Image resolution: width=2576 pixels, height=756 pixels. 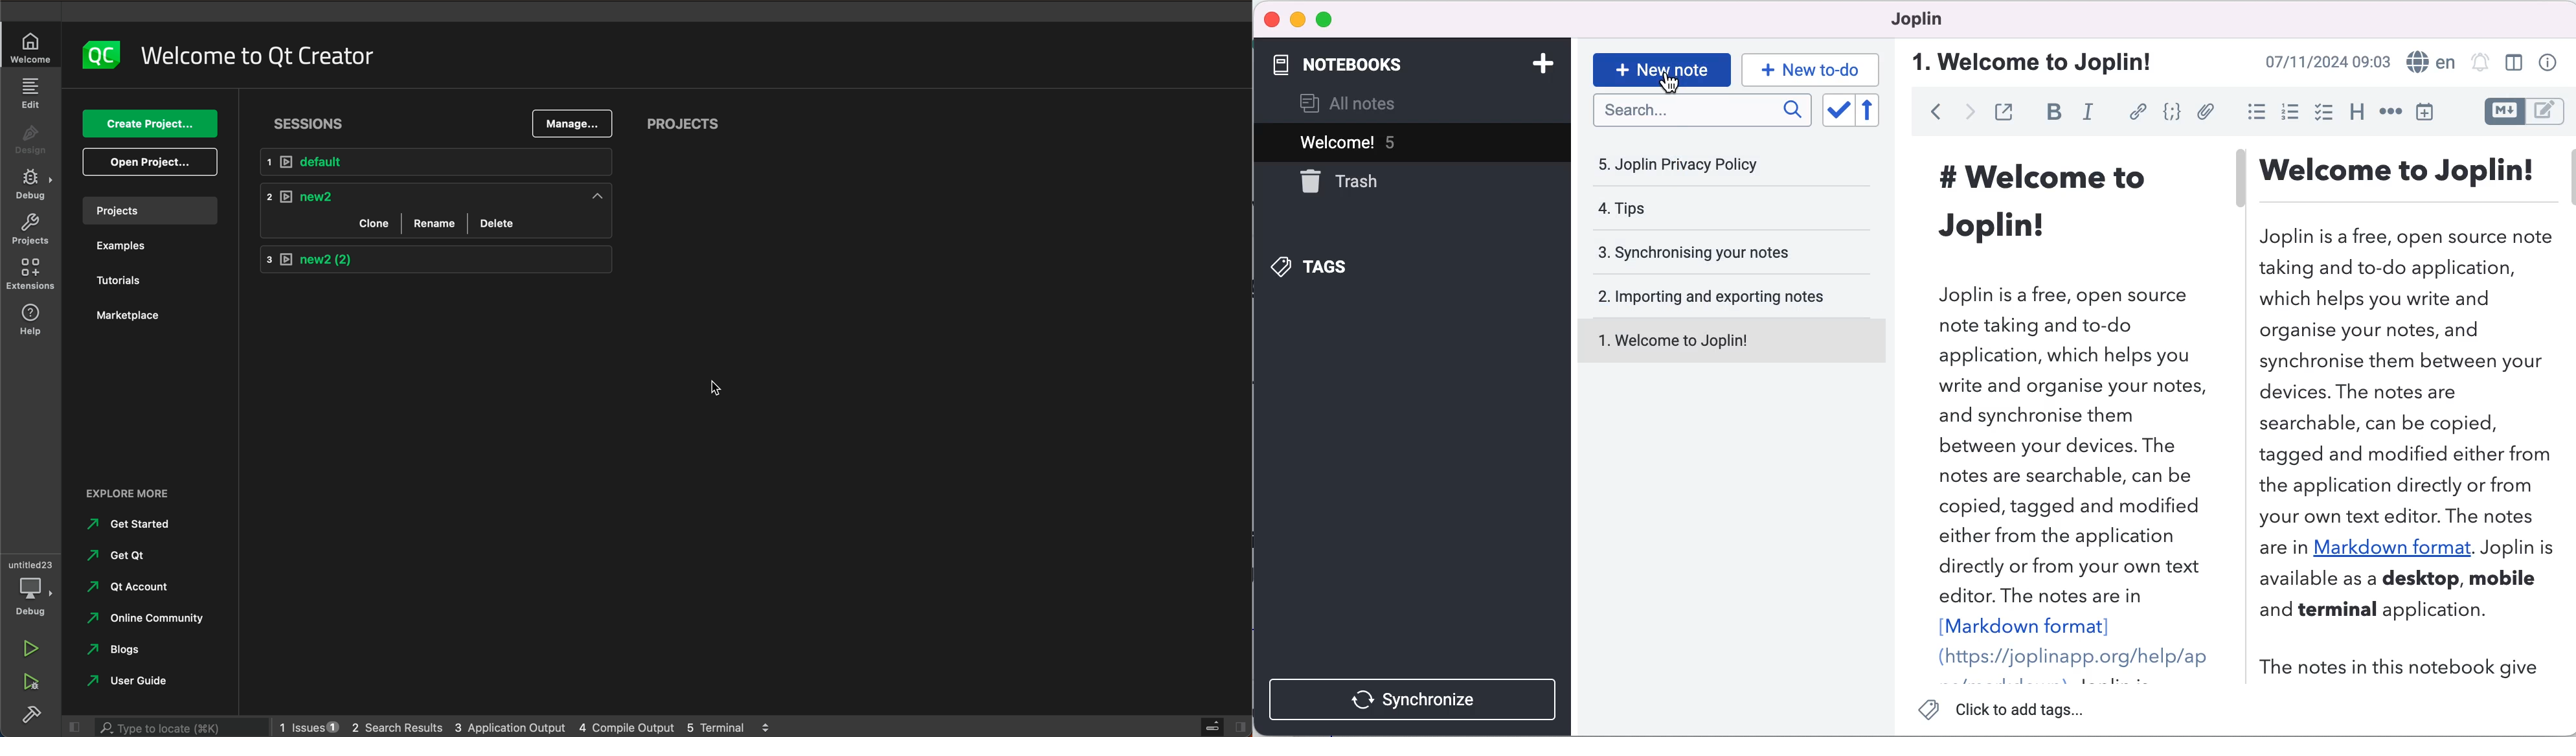 I want to click on vertical slider, so click(x=2240, y=193).